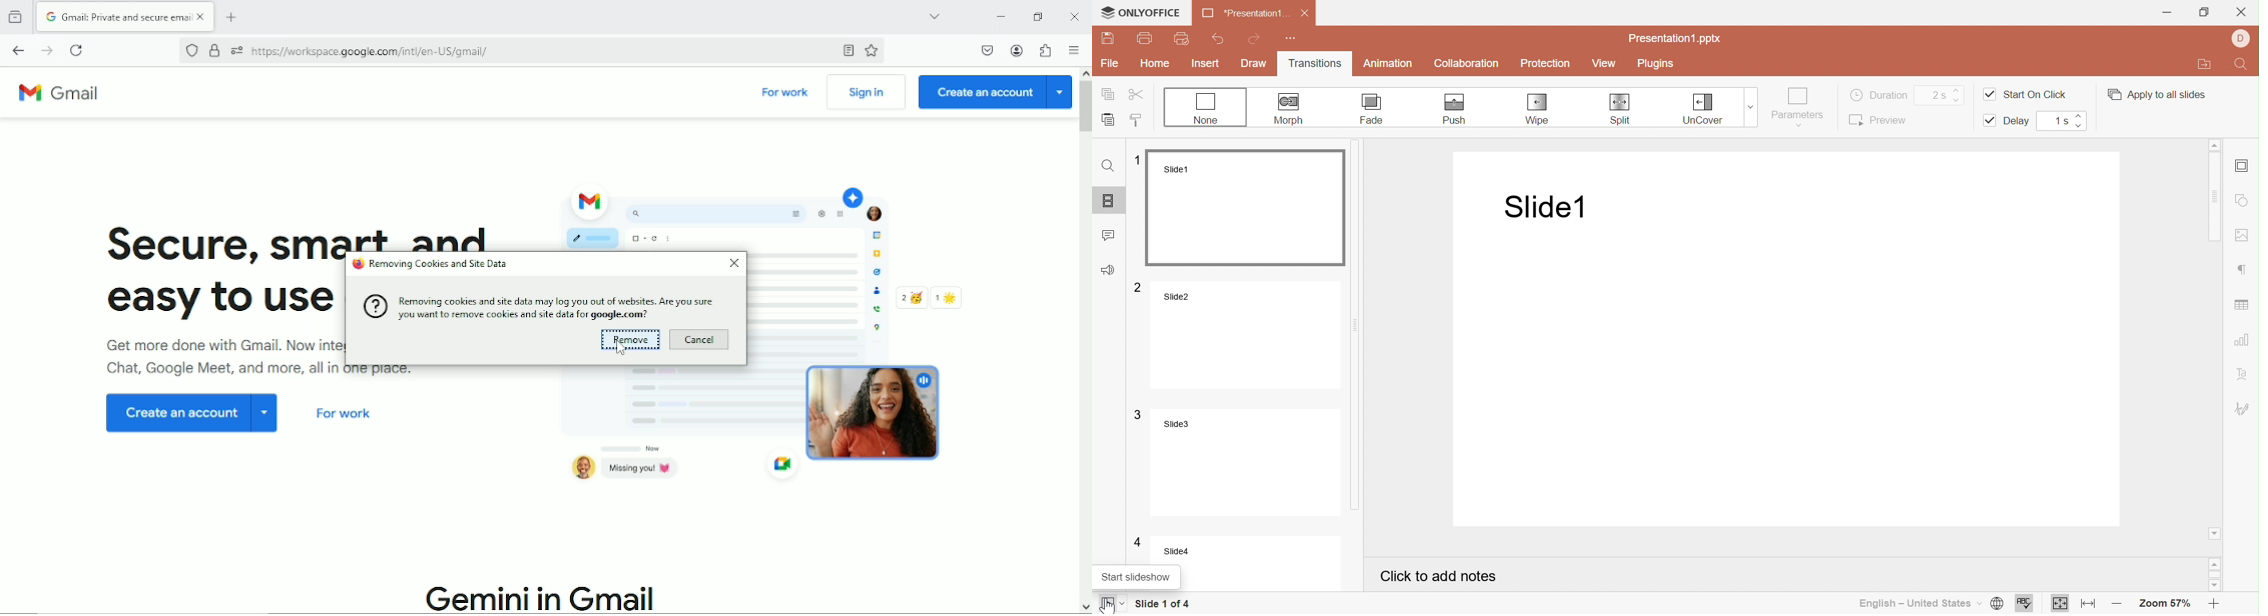 This screenshot has height=616, width=2268. I want to click on Slide1, so click(1248, 208).